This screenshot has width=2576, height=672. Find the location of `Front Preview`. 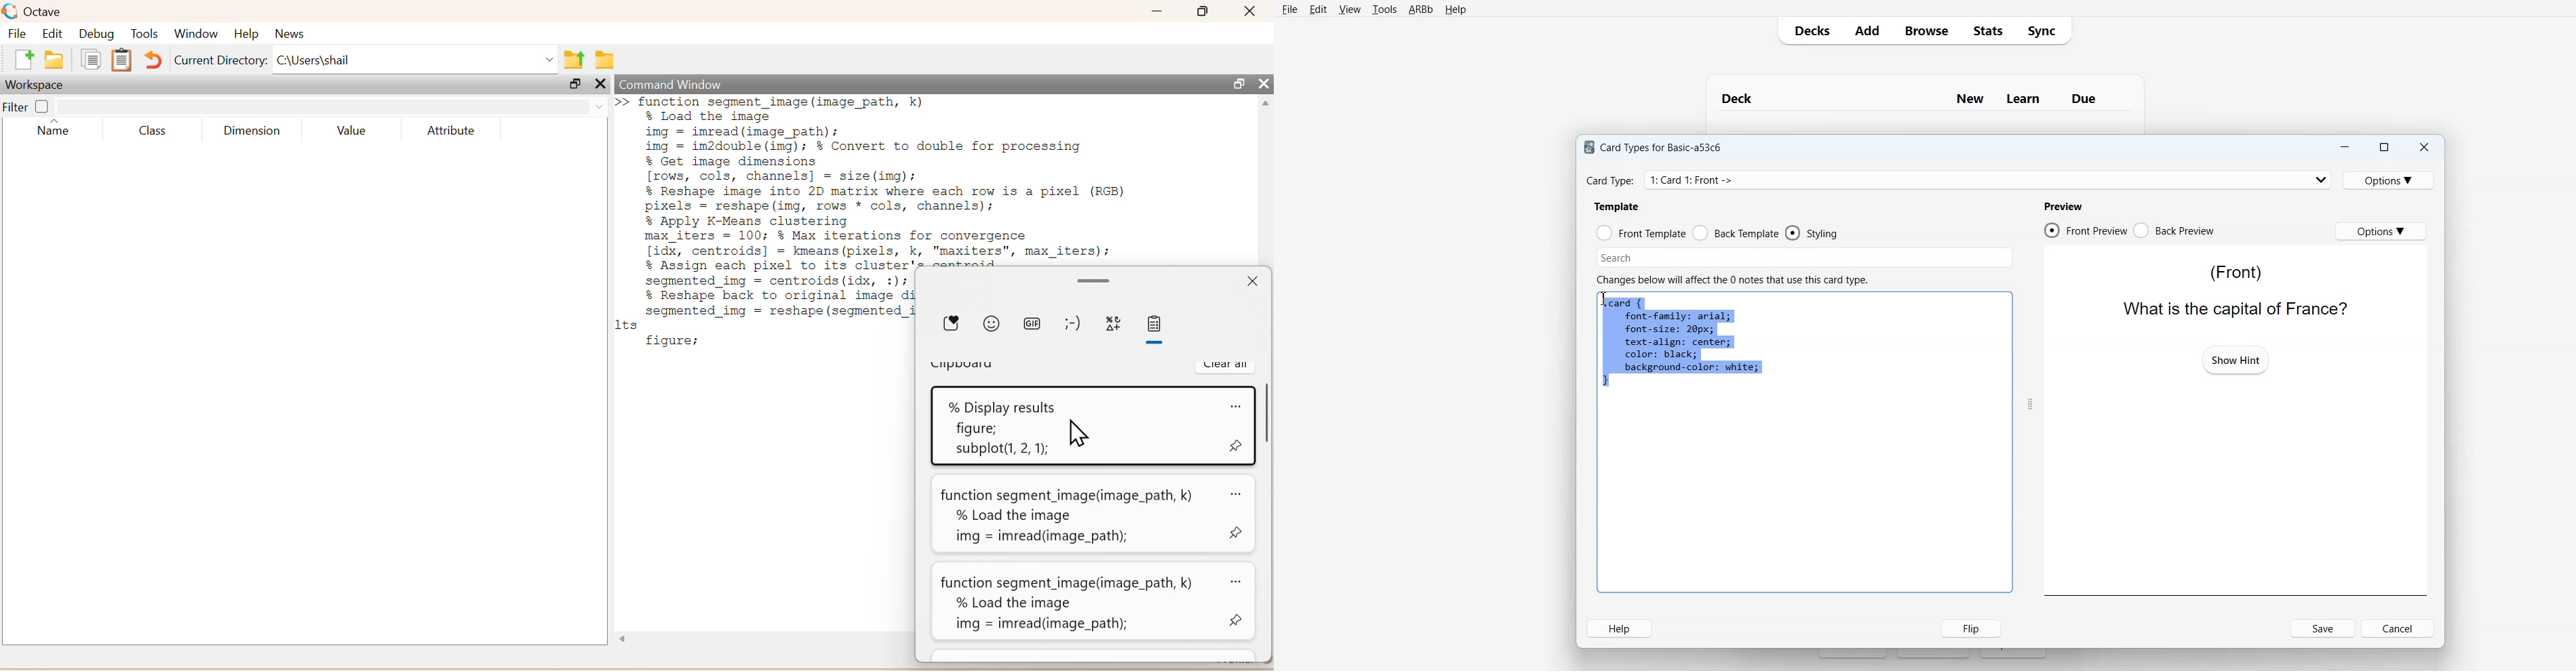

Front Preview is located at coordinates (2085, 230).